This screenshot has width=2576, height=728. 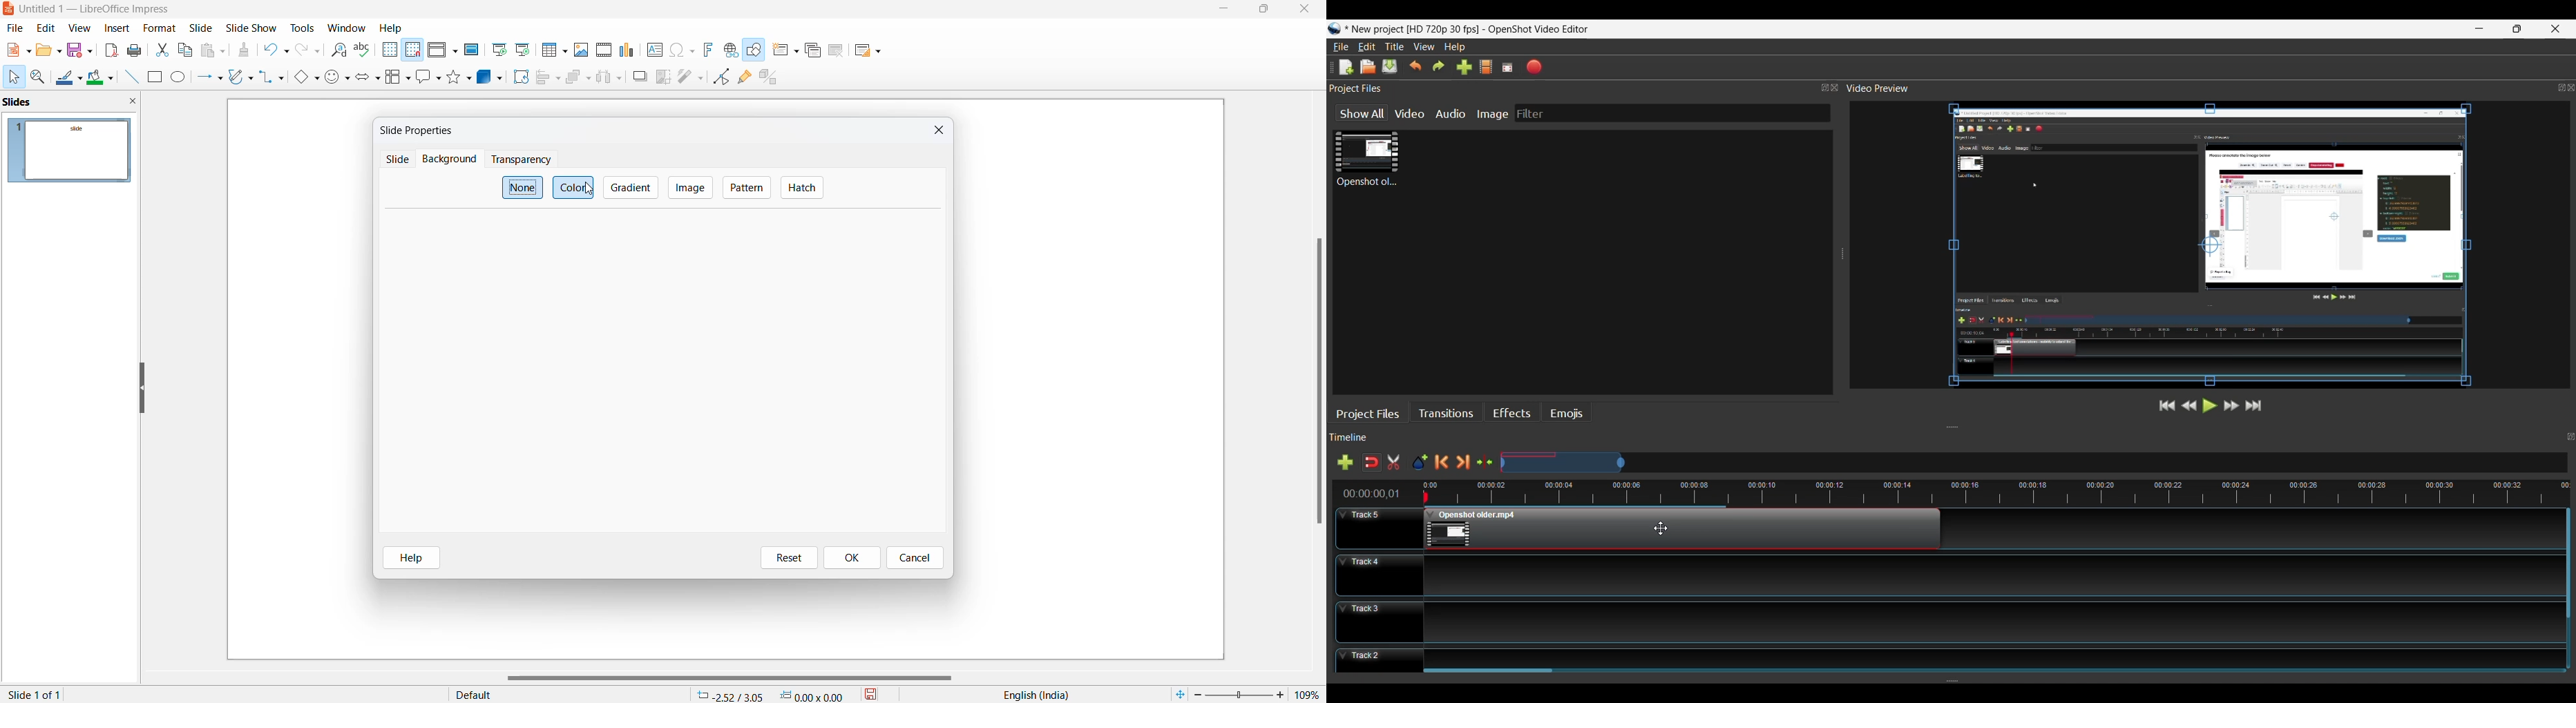 I want to click on paste options, so click(x=216, y=50).